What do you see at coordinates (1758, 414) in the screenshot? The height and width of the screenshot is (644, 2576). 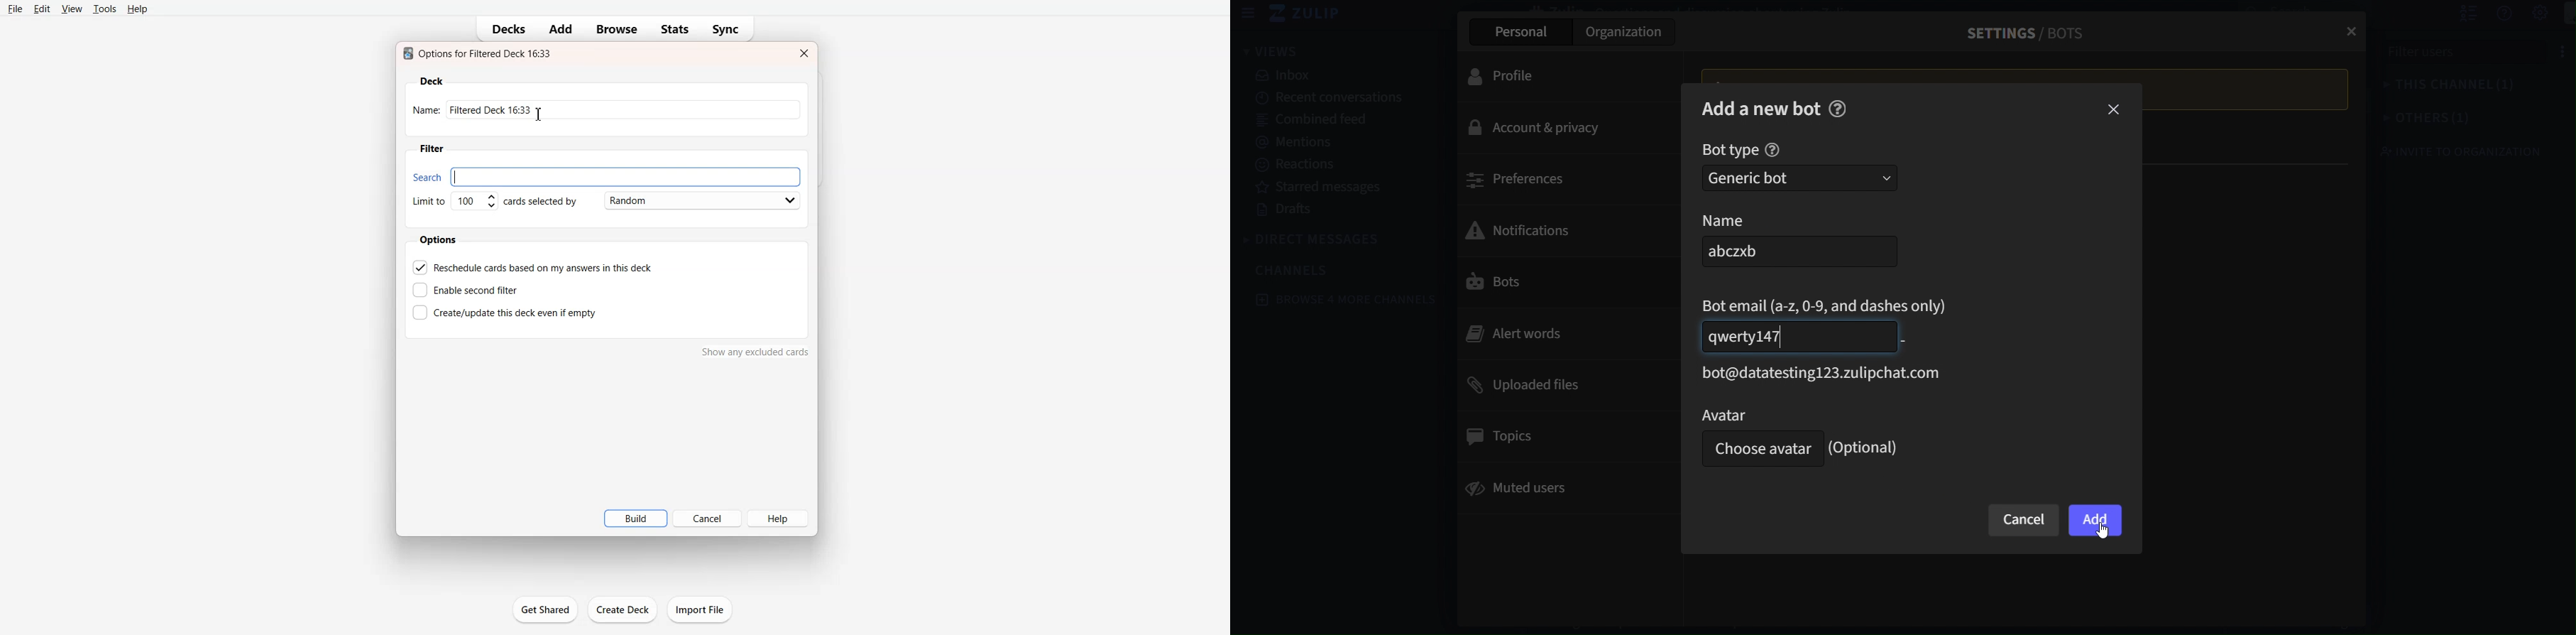 I see `avatar` at bounding box center [1758, 414].